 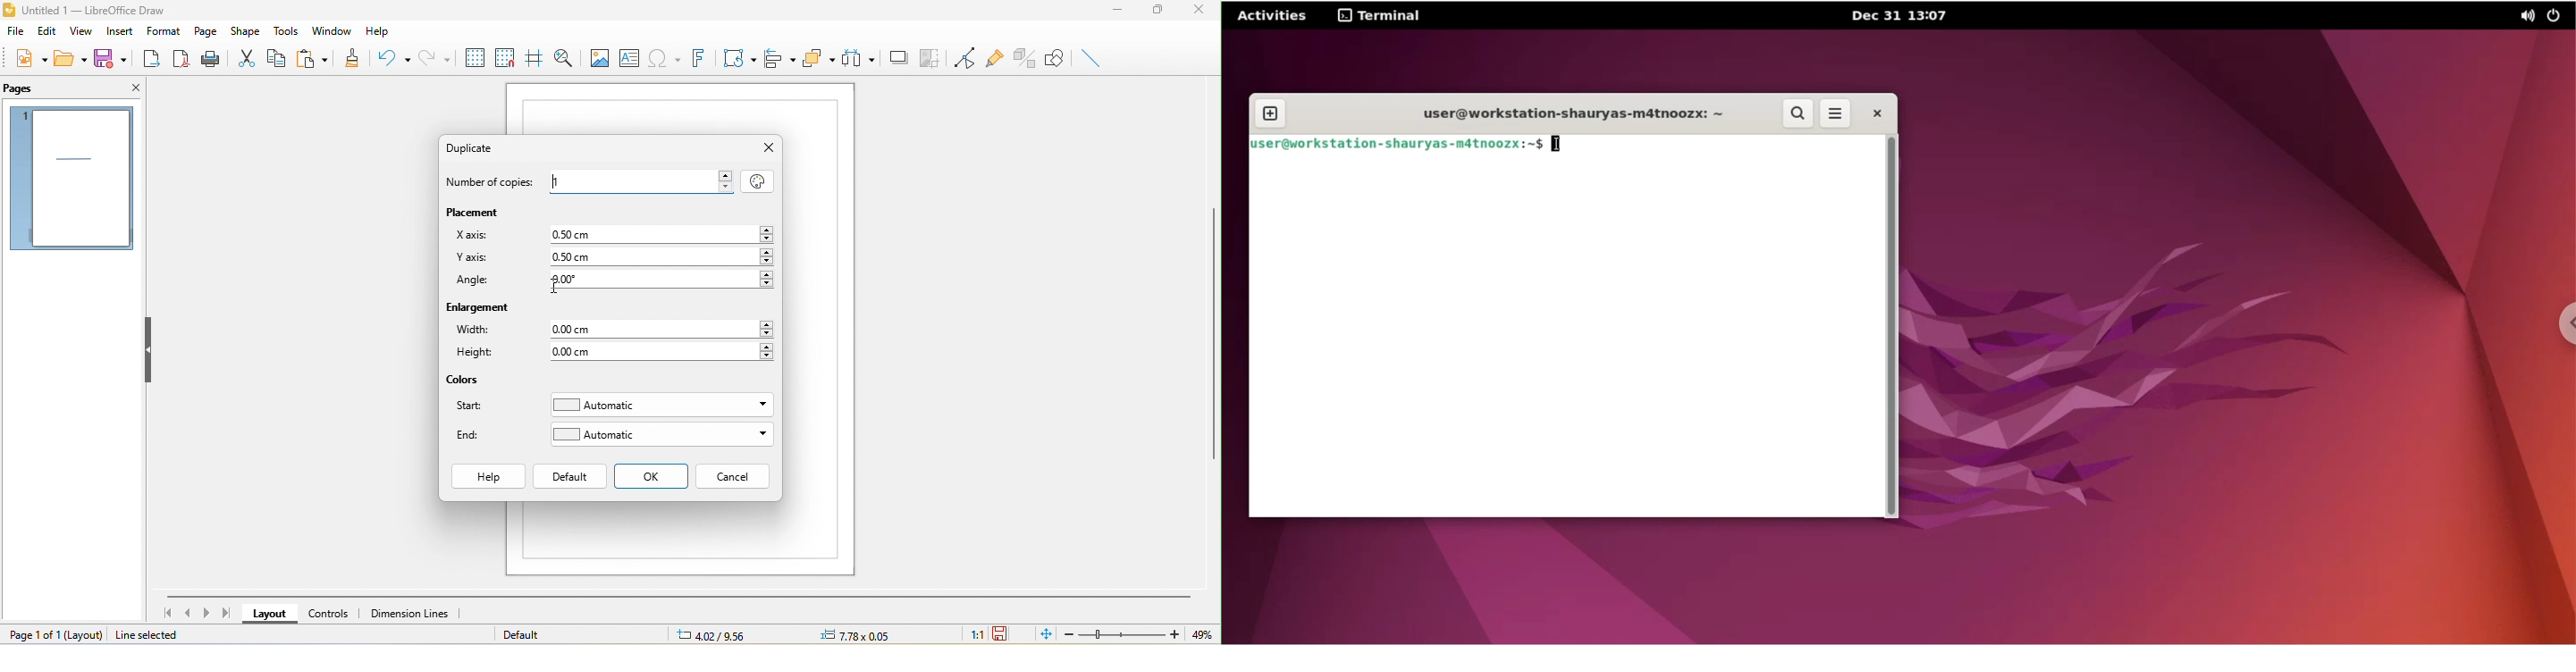 What do you see at coordinates (479, 212) in the screenshot?
I see `placement` at bounding box center [479, 212].